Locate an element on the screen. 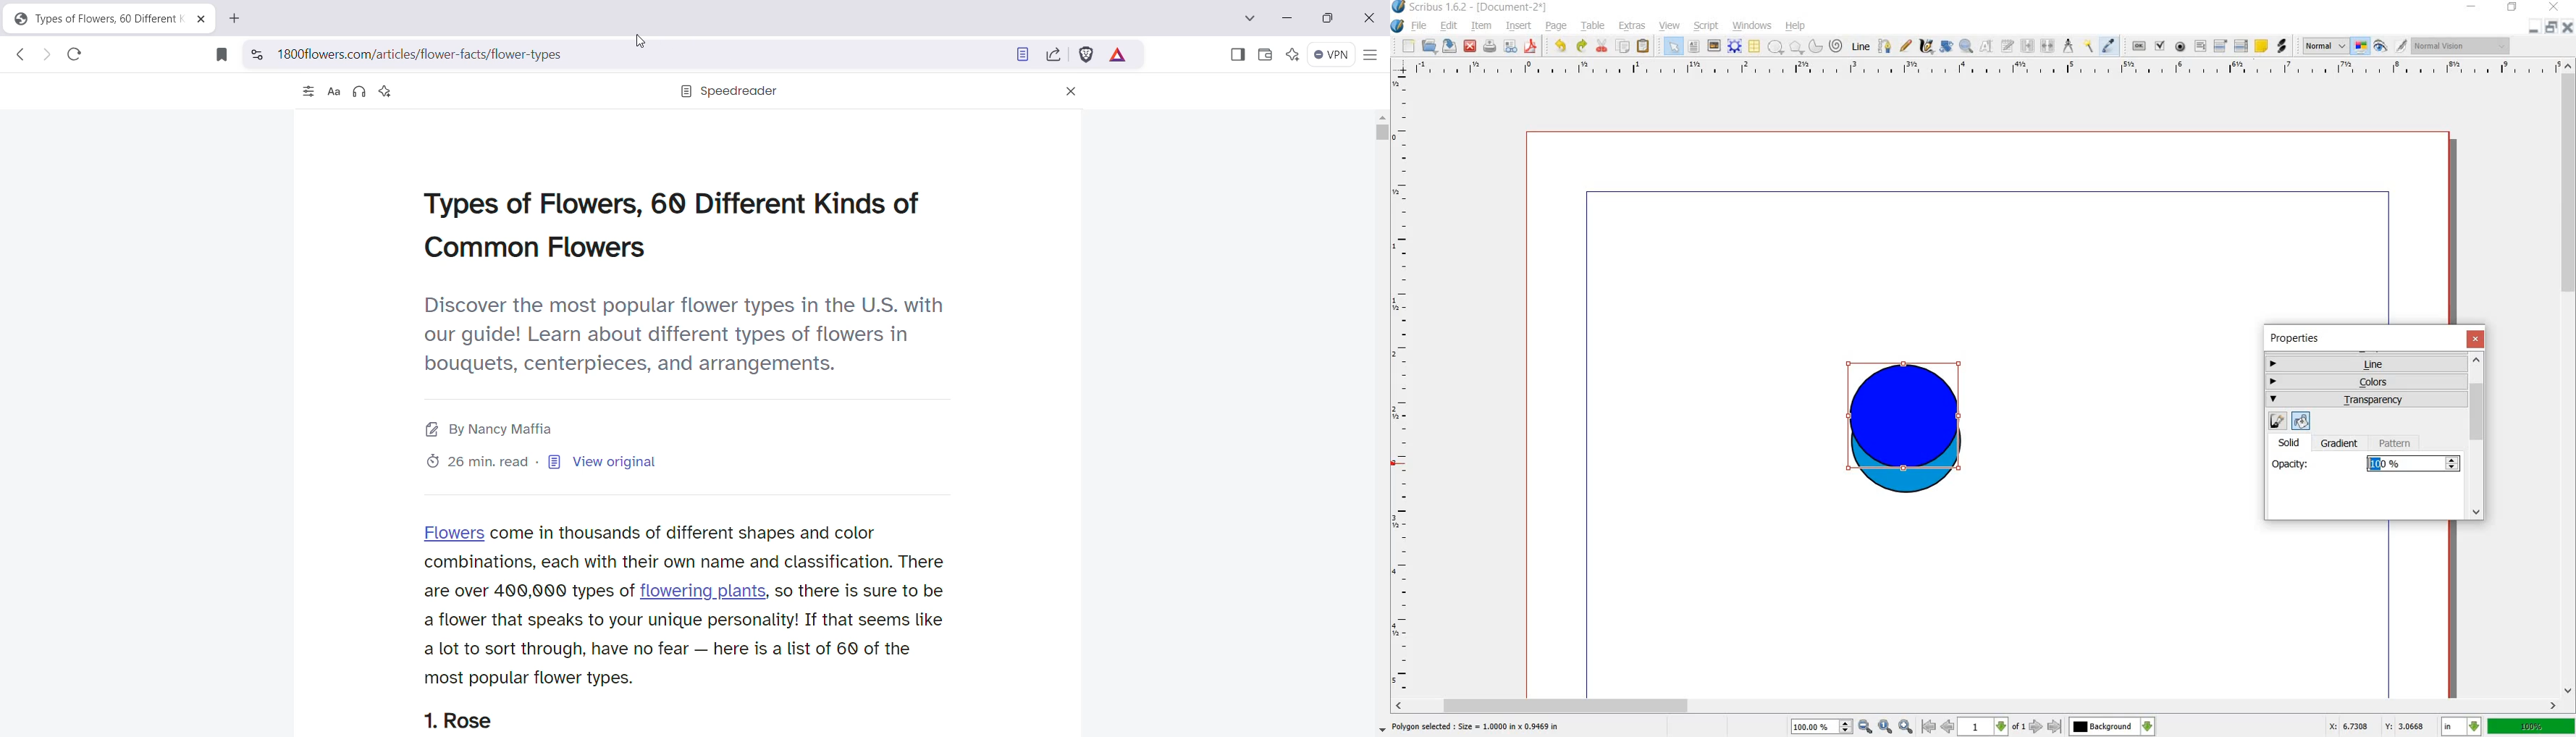 This screenshot has height=756, width=2576. open is located at coordinates (1428, 46).